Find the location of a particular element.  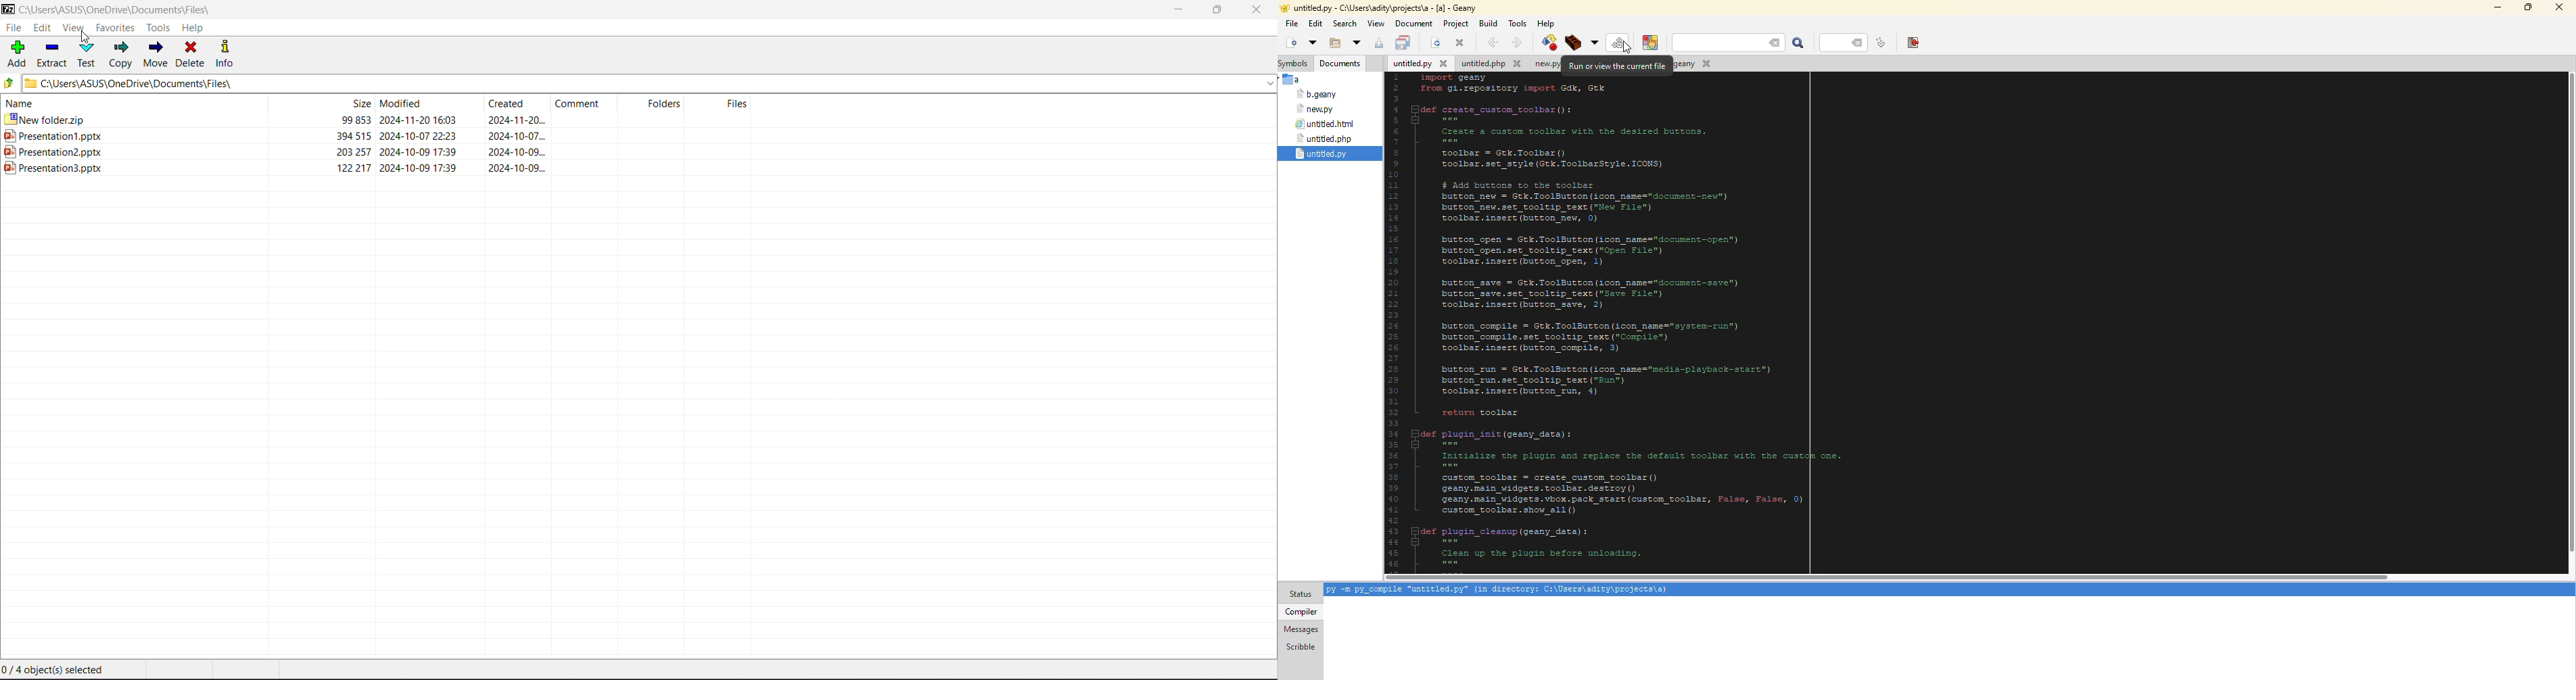

ppt 2 is located at coordinates (377, 152).